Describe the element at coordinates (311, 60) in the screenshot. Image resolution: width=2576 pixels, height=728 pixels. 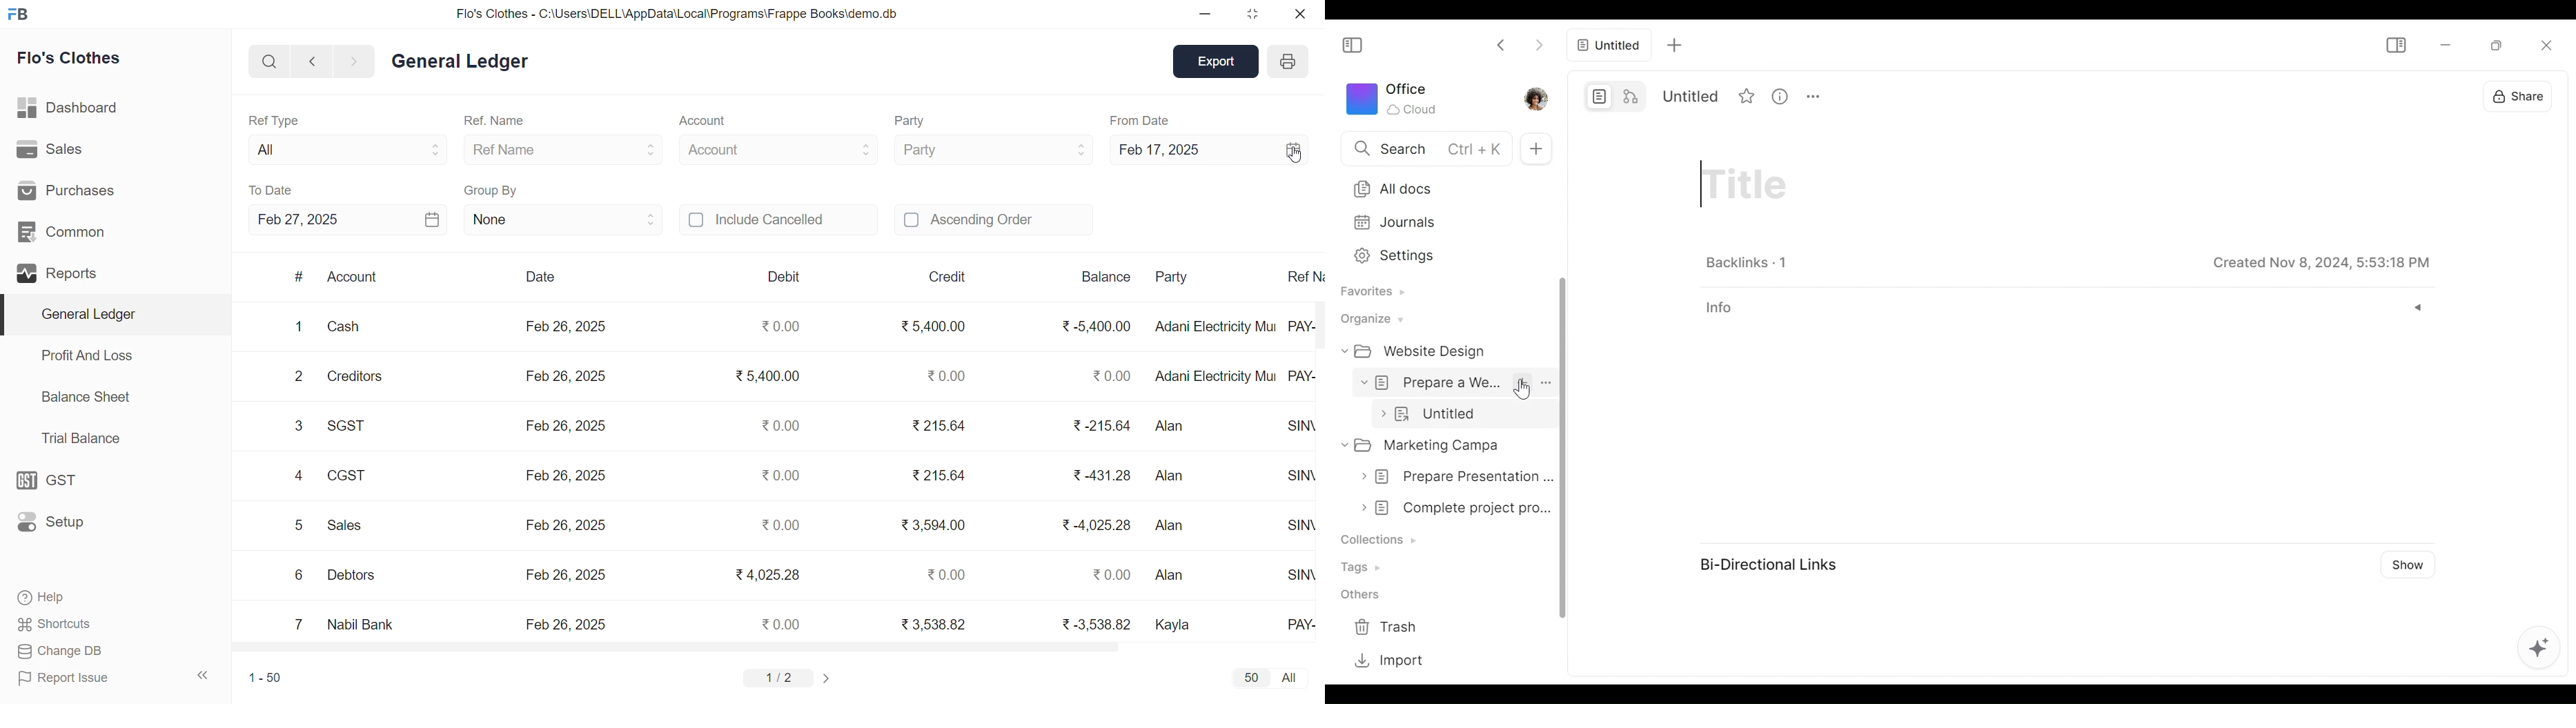
I see `NAVIGATE BACKWARD` at that location.